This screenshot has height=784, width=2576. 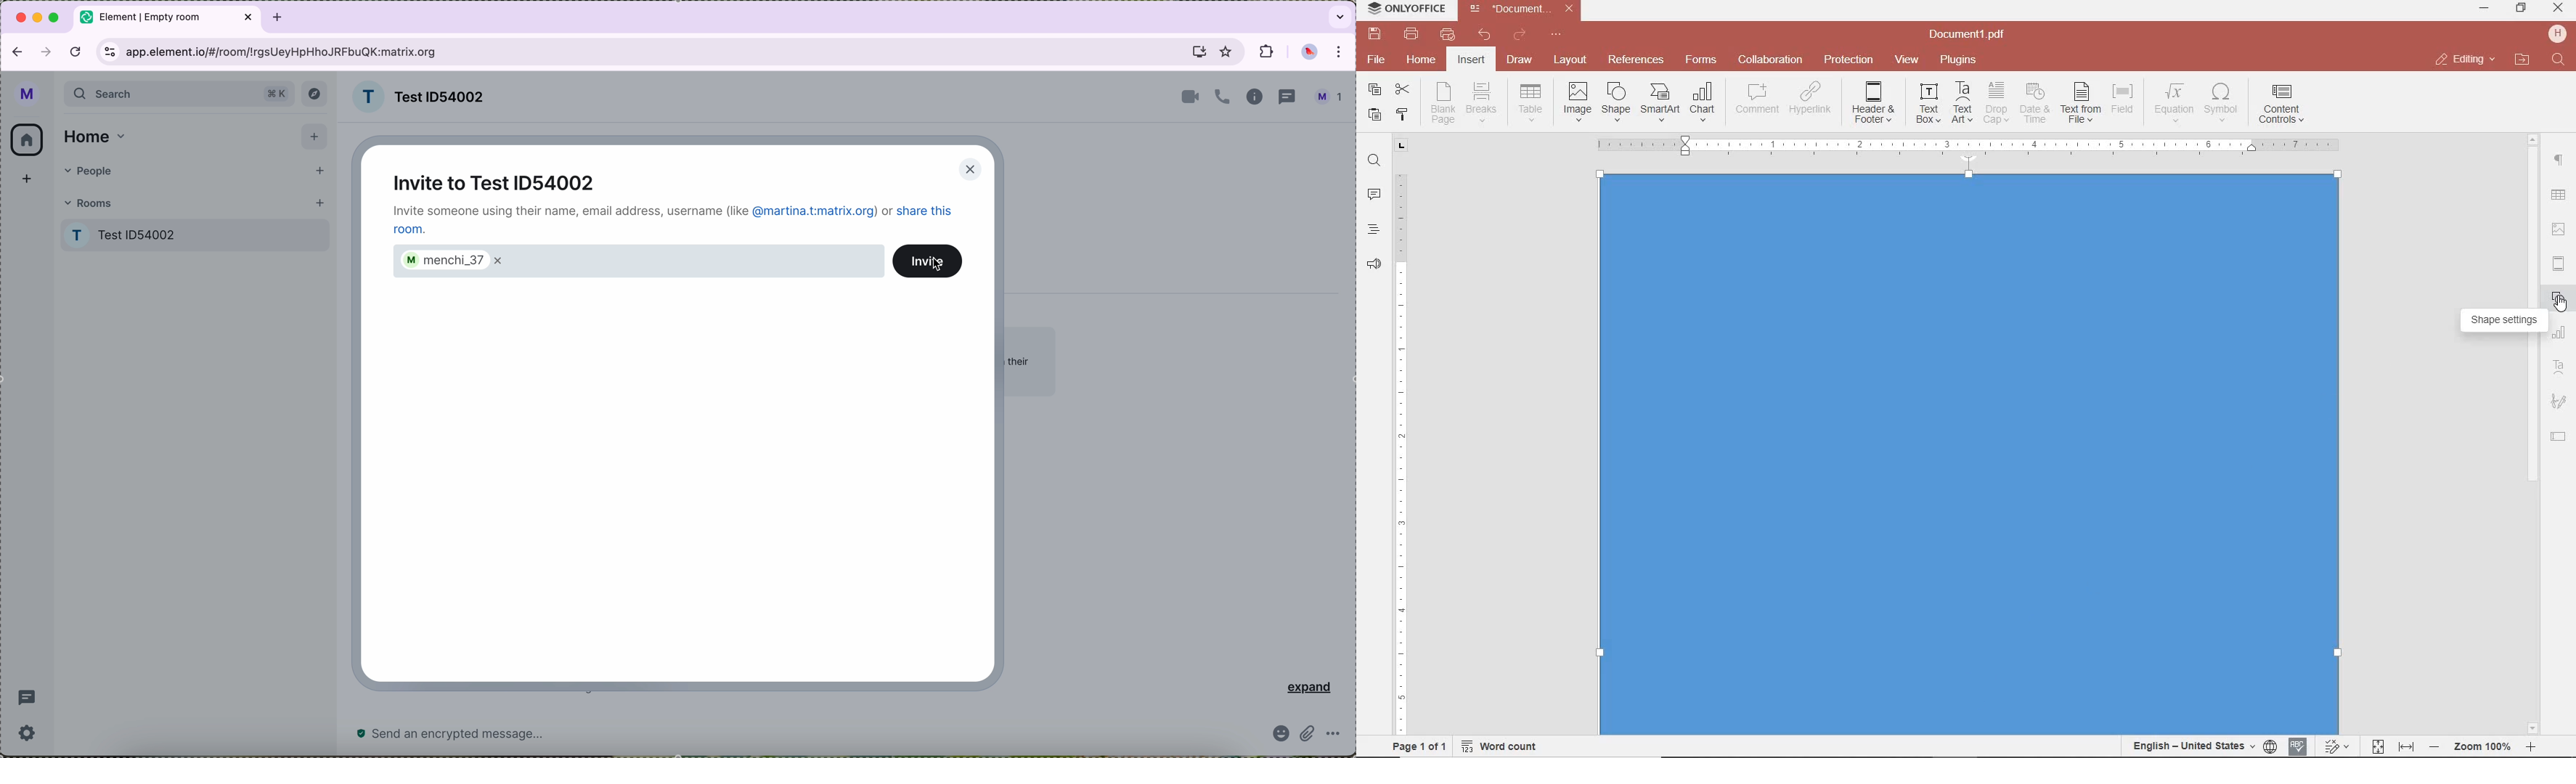 What do you see at coordinates (40, 17) in the screenshot?
I see `minimize` at bounding box center [40, 17].